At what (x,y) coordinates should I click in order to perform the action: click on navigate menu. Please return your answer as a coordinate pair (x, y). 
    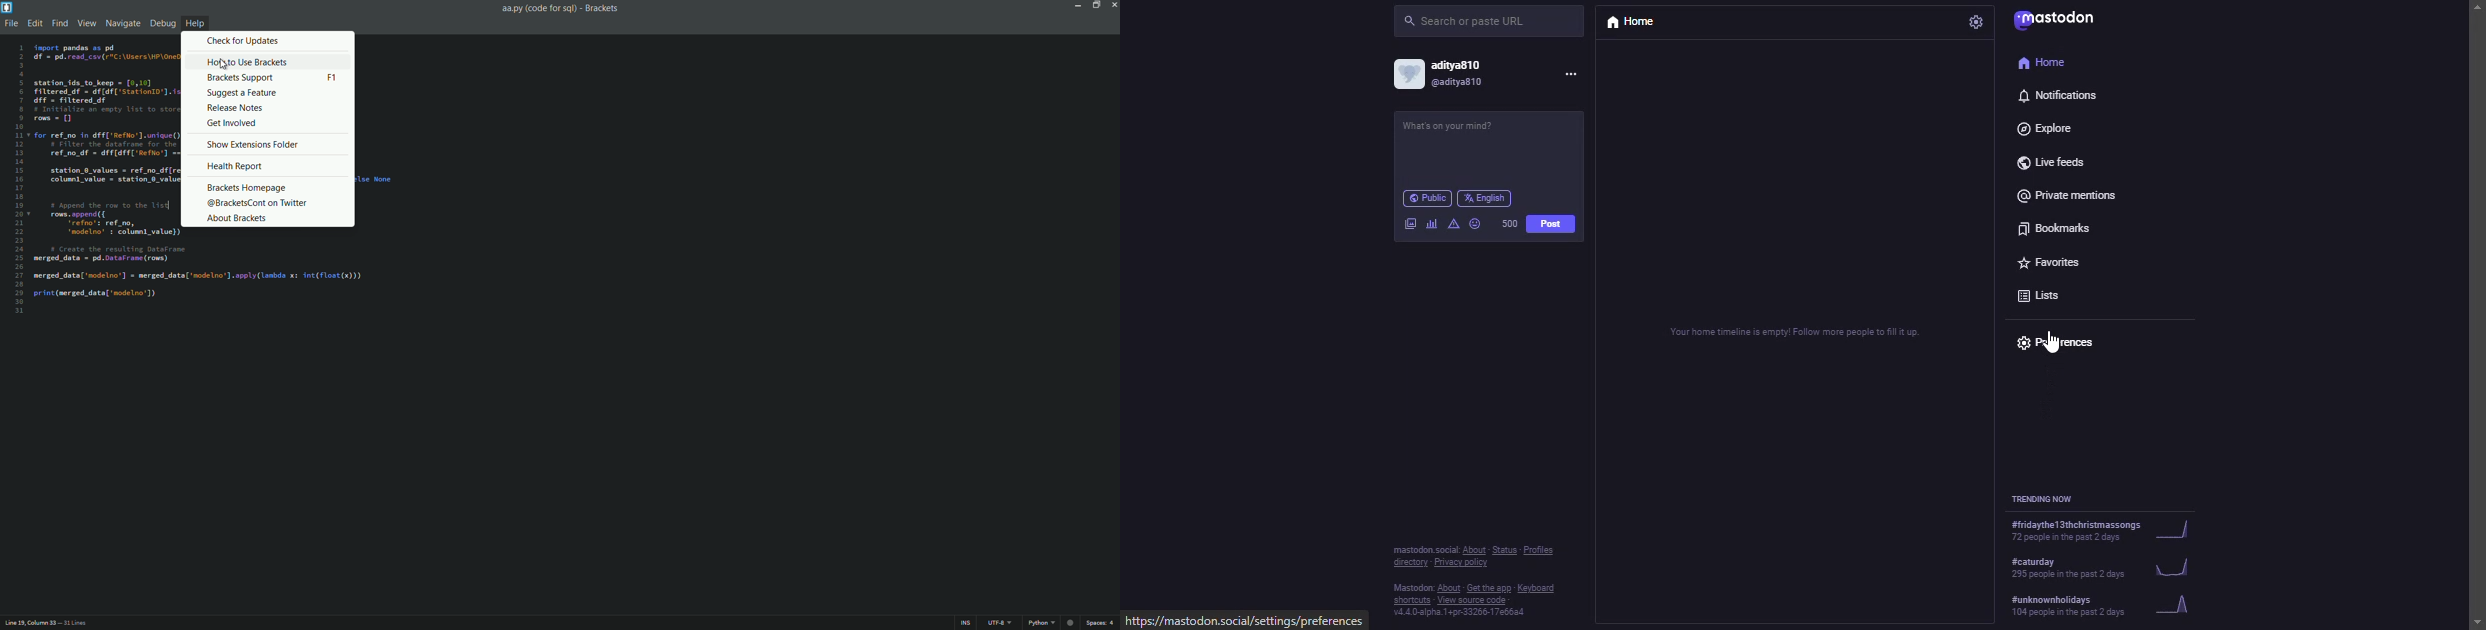
    Looking at the image, I should click on (123, 23).